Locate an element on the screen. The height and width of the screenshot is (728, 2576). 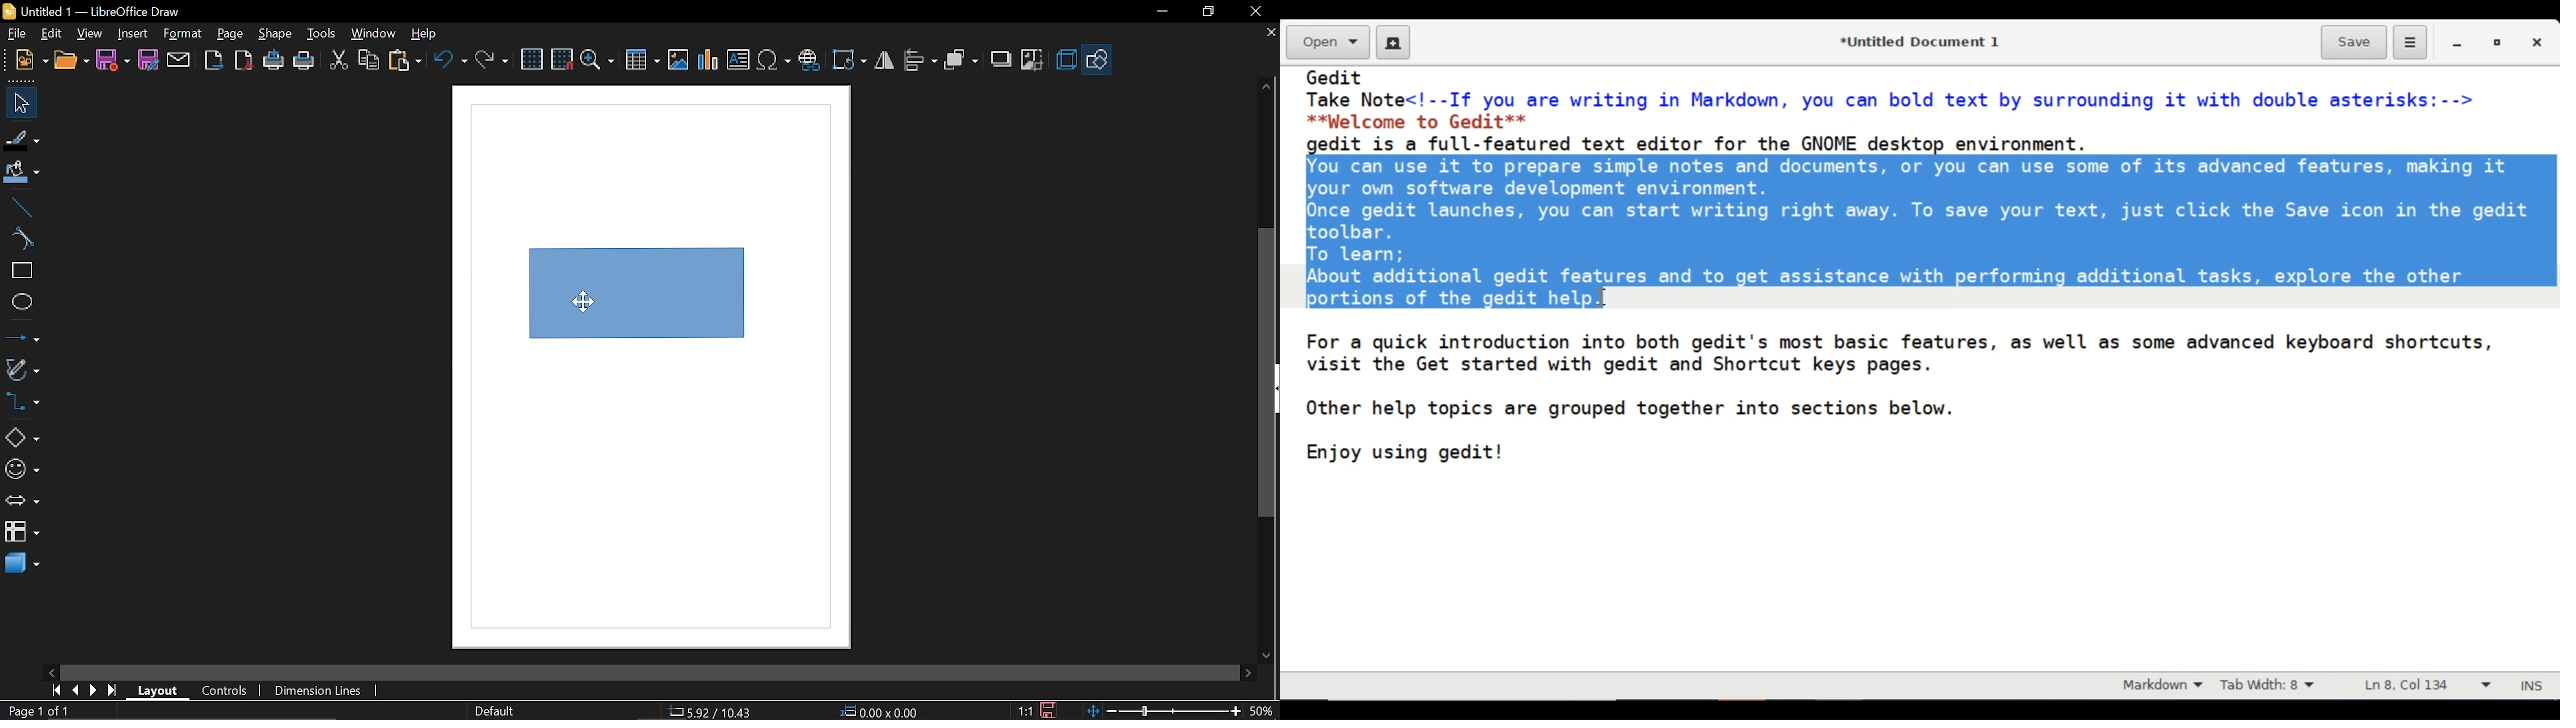
Copy is located at coordinates (368, 59).